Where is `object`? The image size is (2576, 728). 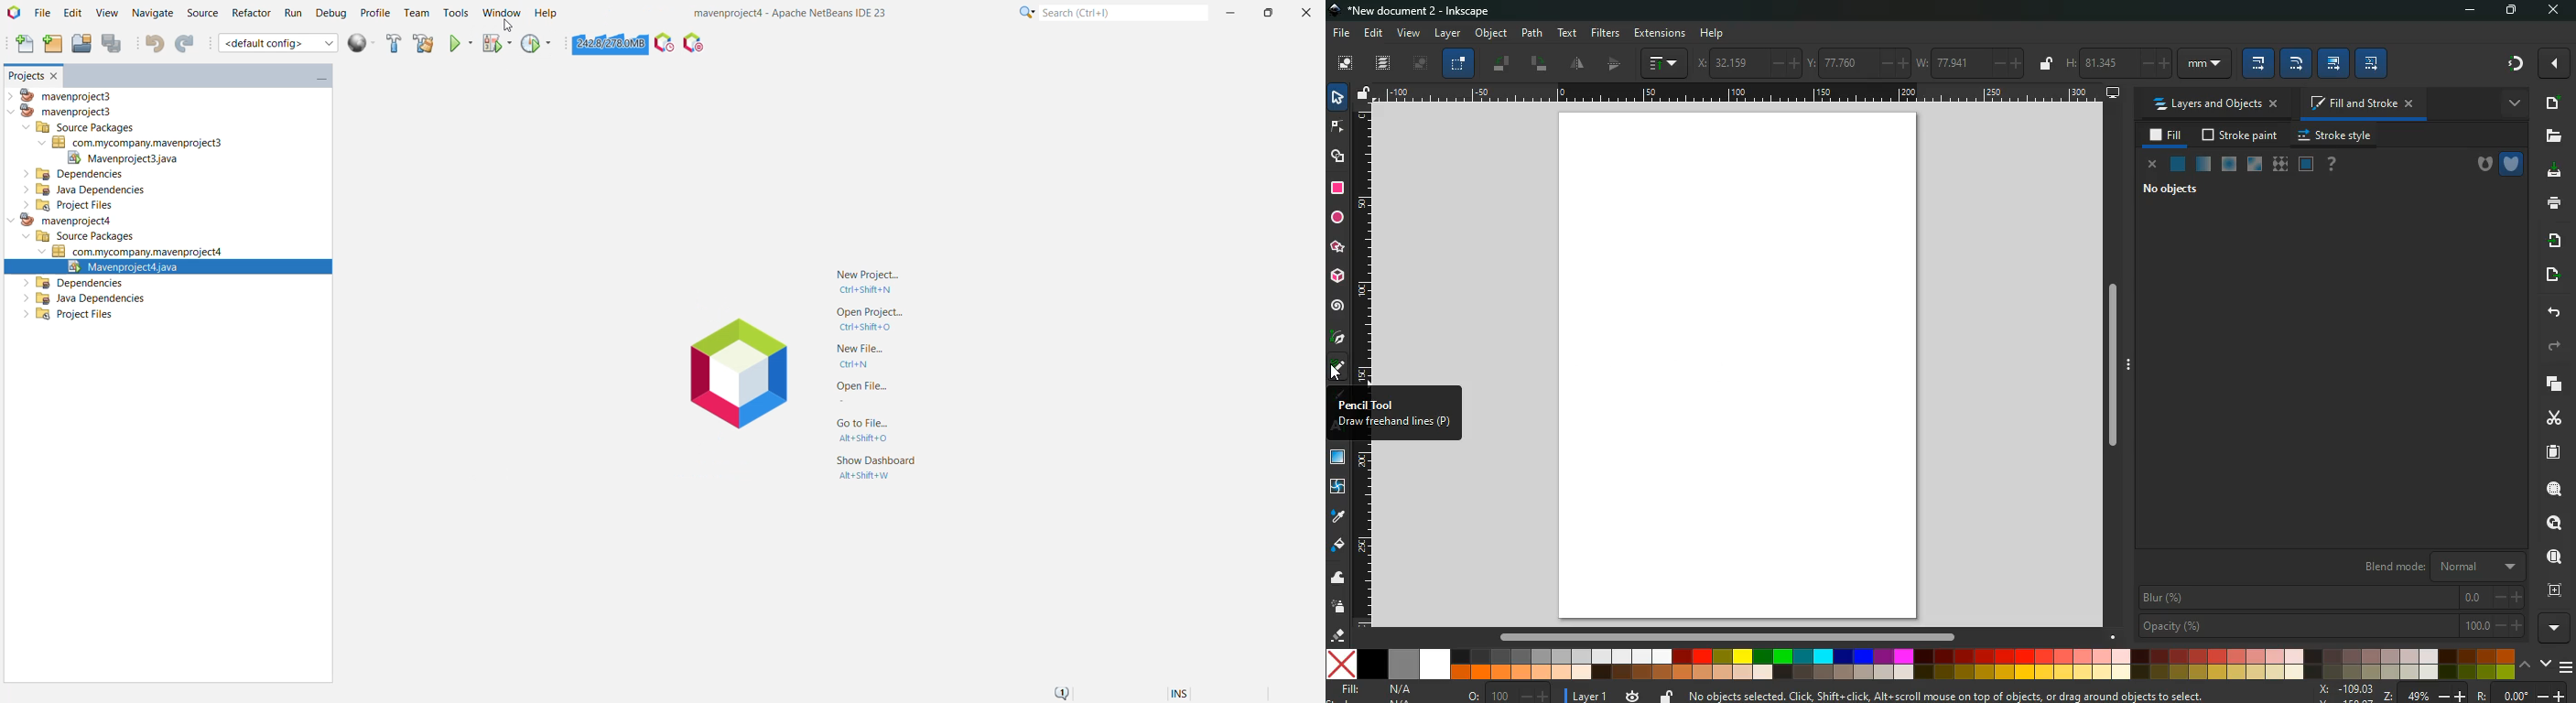
object is located at coordinates (1492, 32).